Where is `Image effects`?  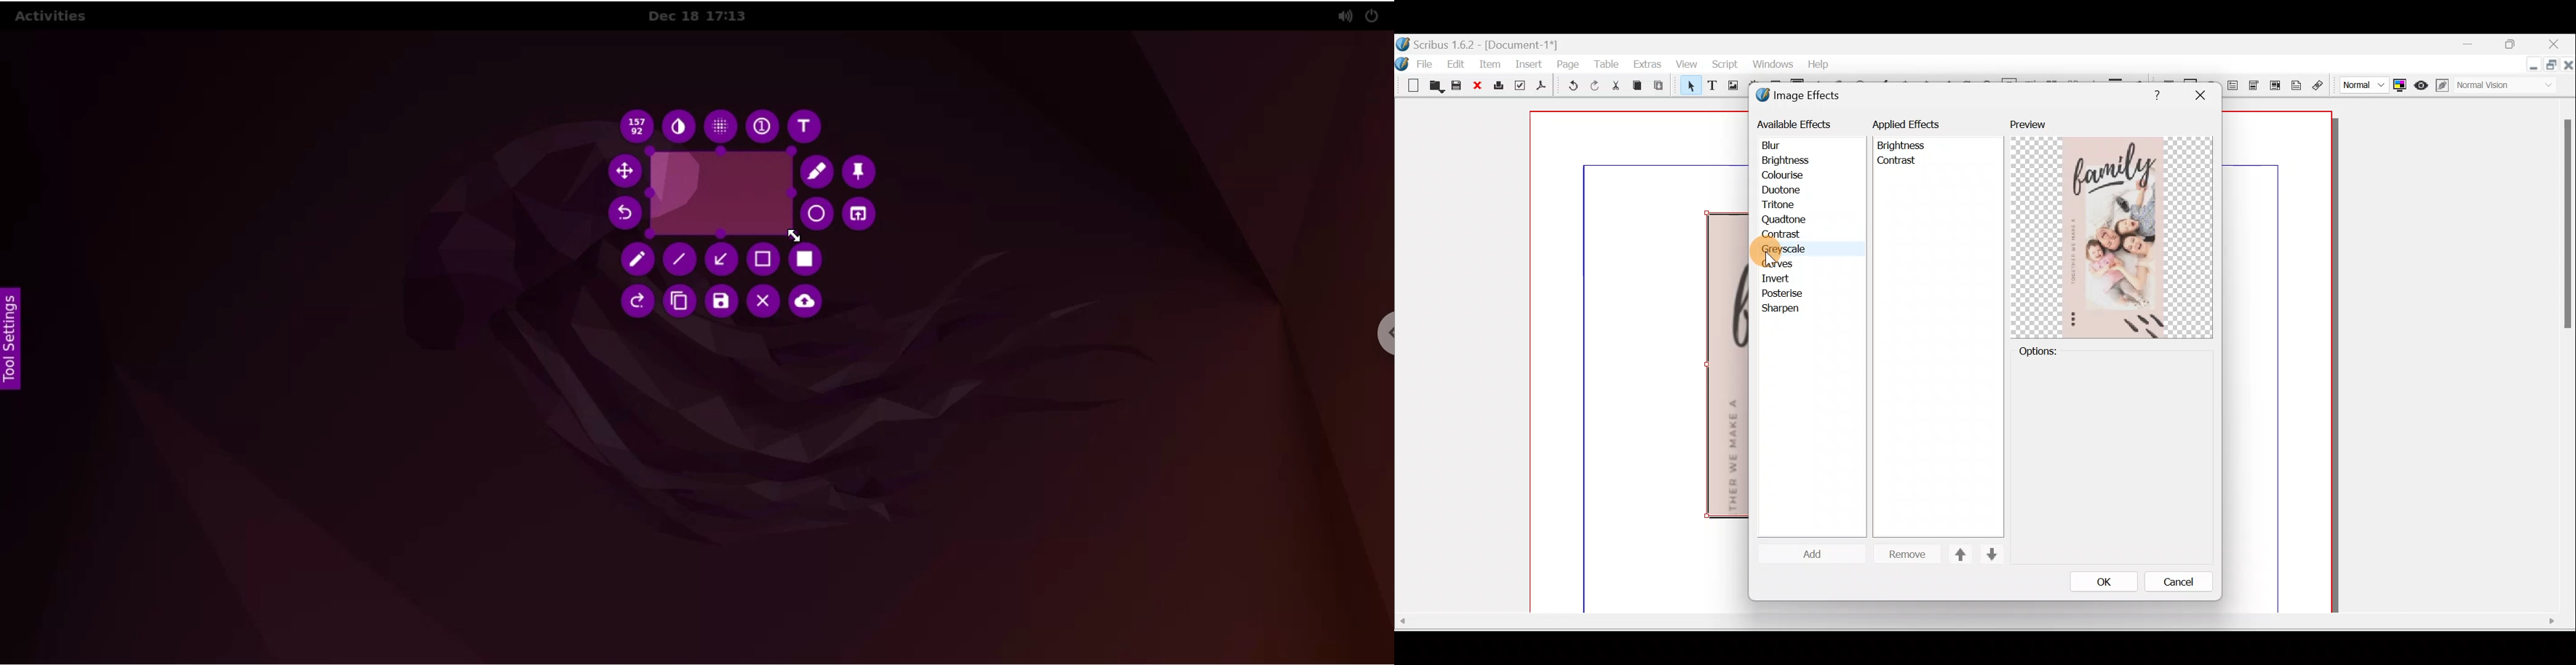
Image effects is located at coordinates (1805, 95).